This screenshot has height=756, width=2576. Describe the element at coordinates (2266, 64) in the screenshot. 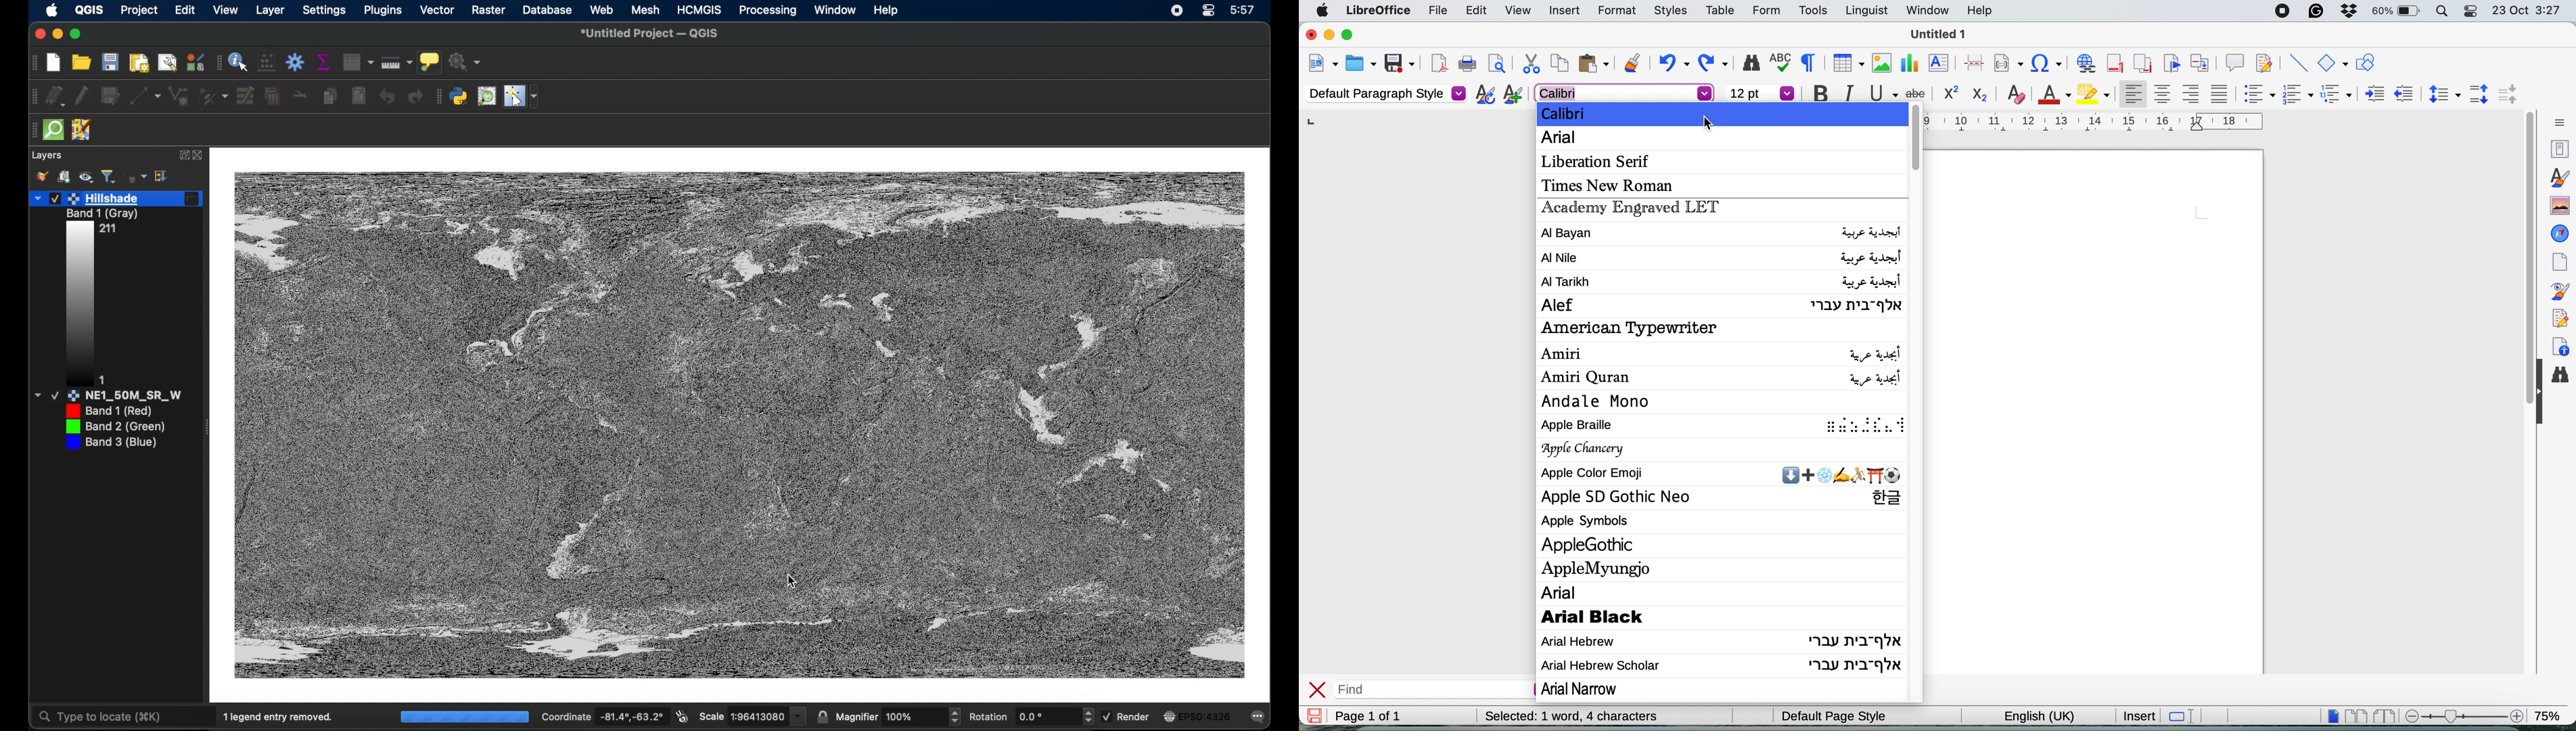

I see `show track change functions` at that location.